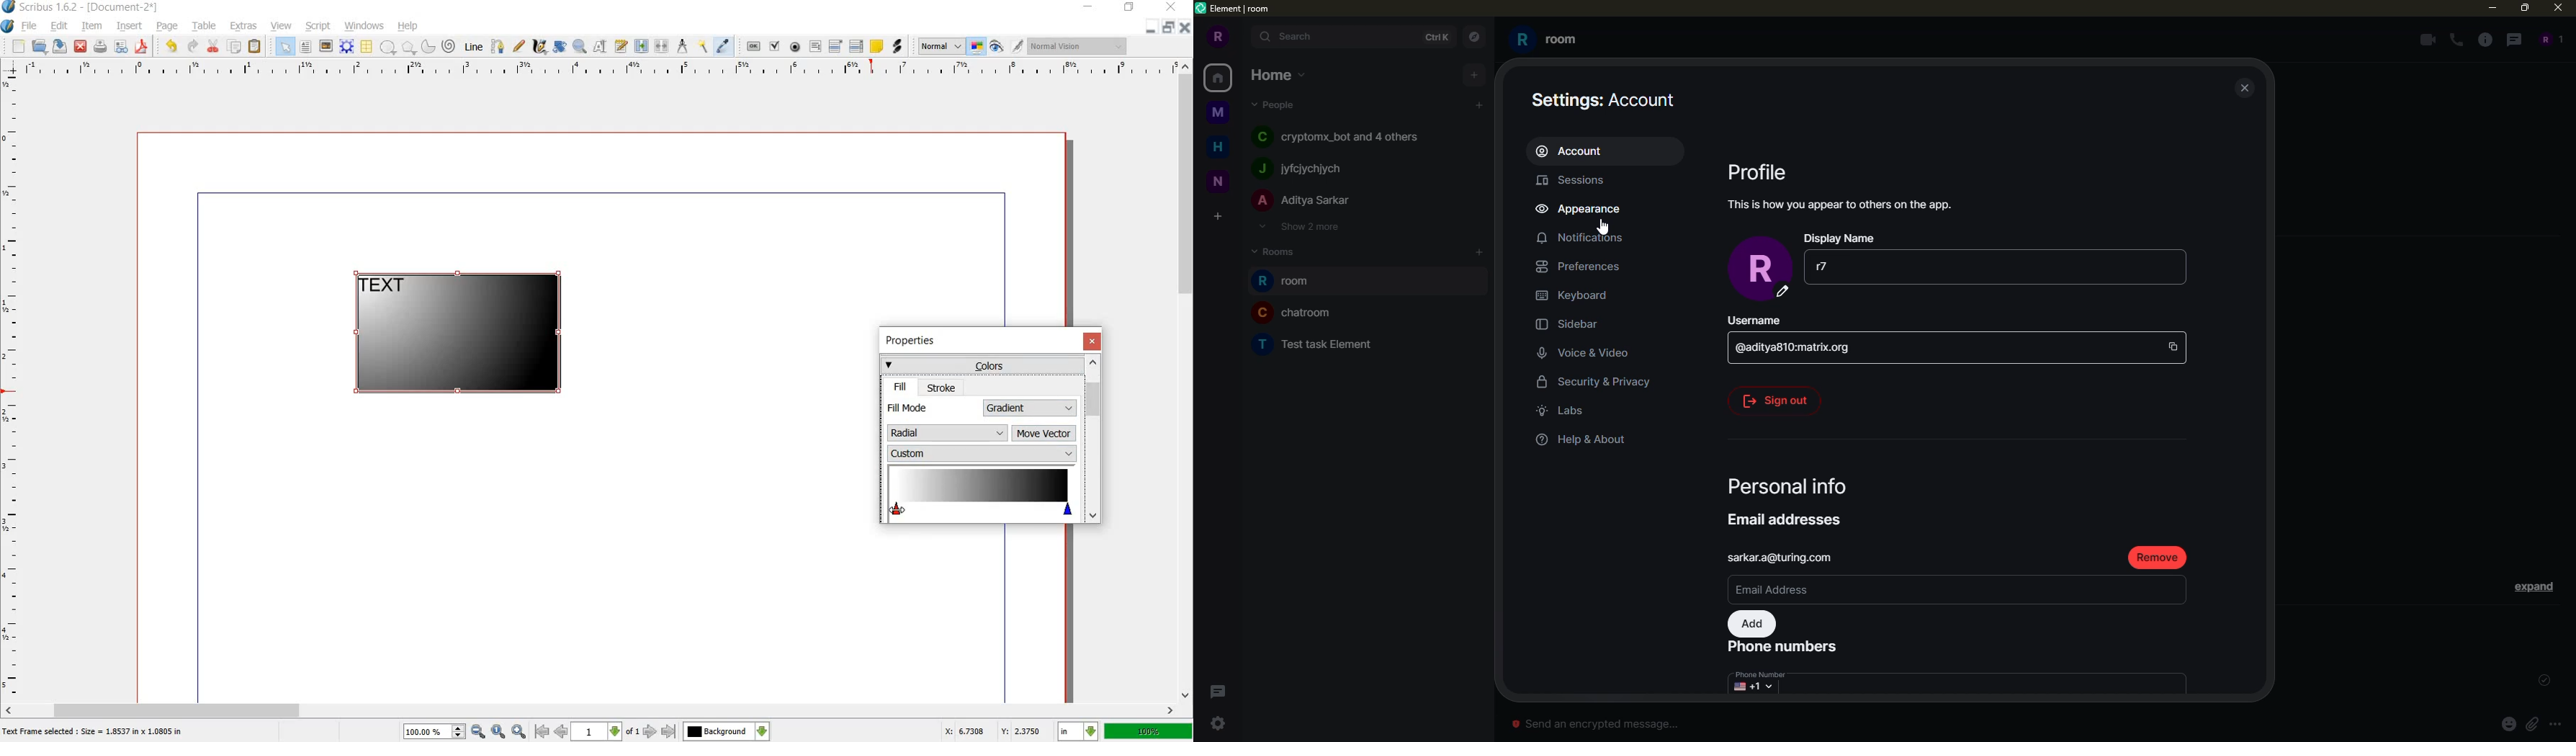  I want to click on threads, so click(1215, 692).